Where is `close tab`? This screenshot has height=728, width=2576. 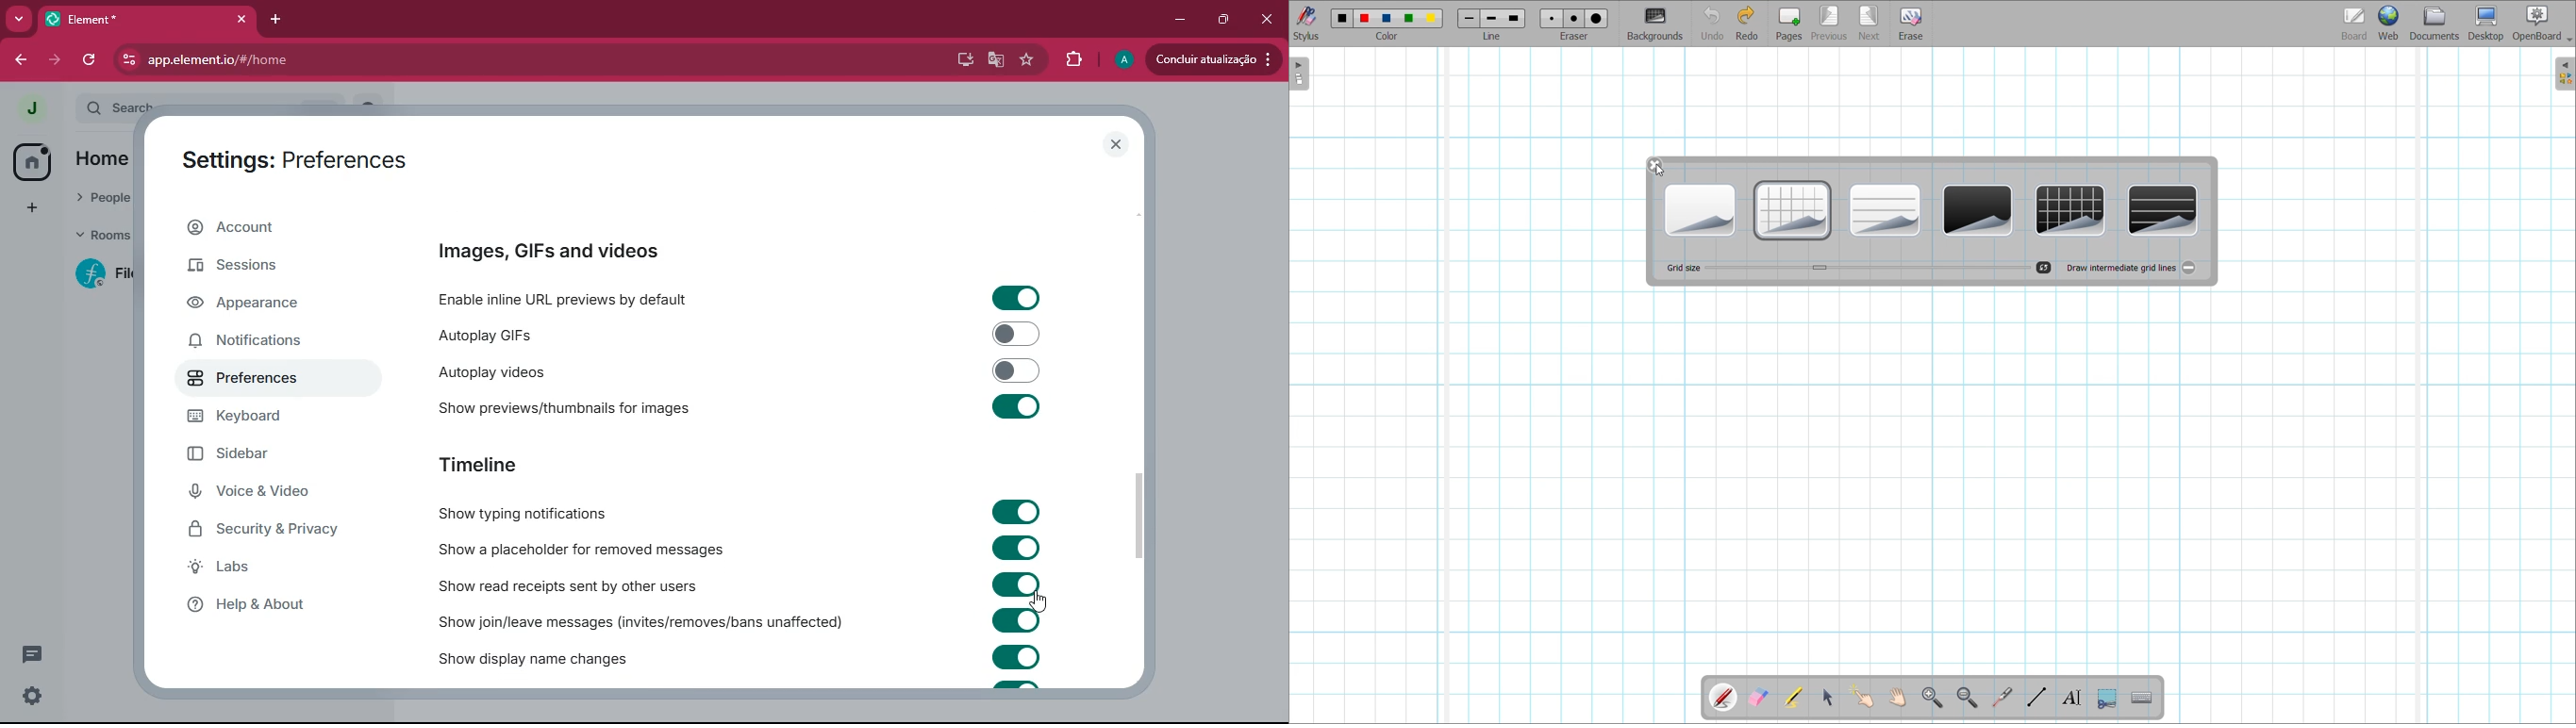
close tab is located at coordinates (242, 20).